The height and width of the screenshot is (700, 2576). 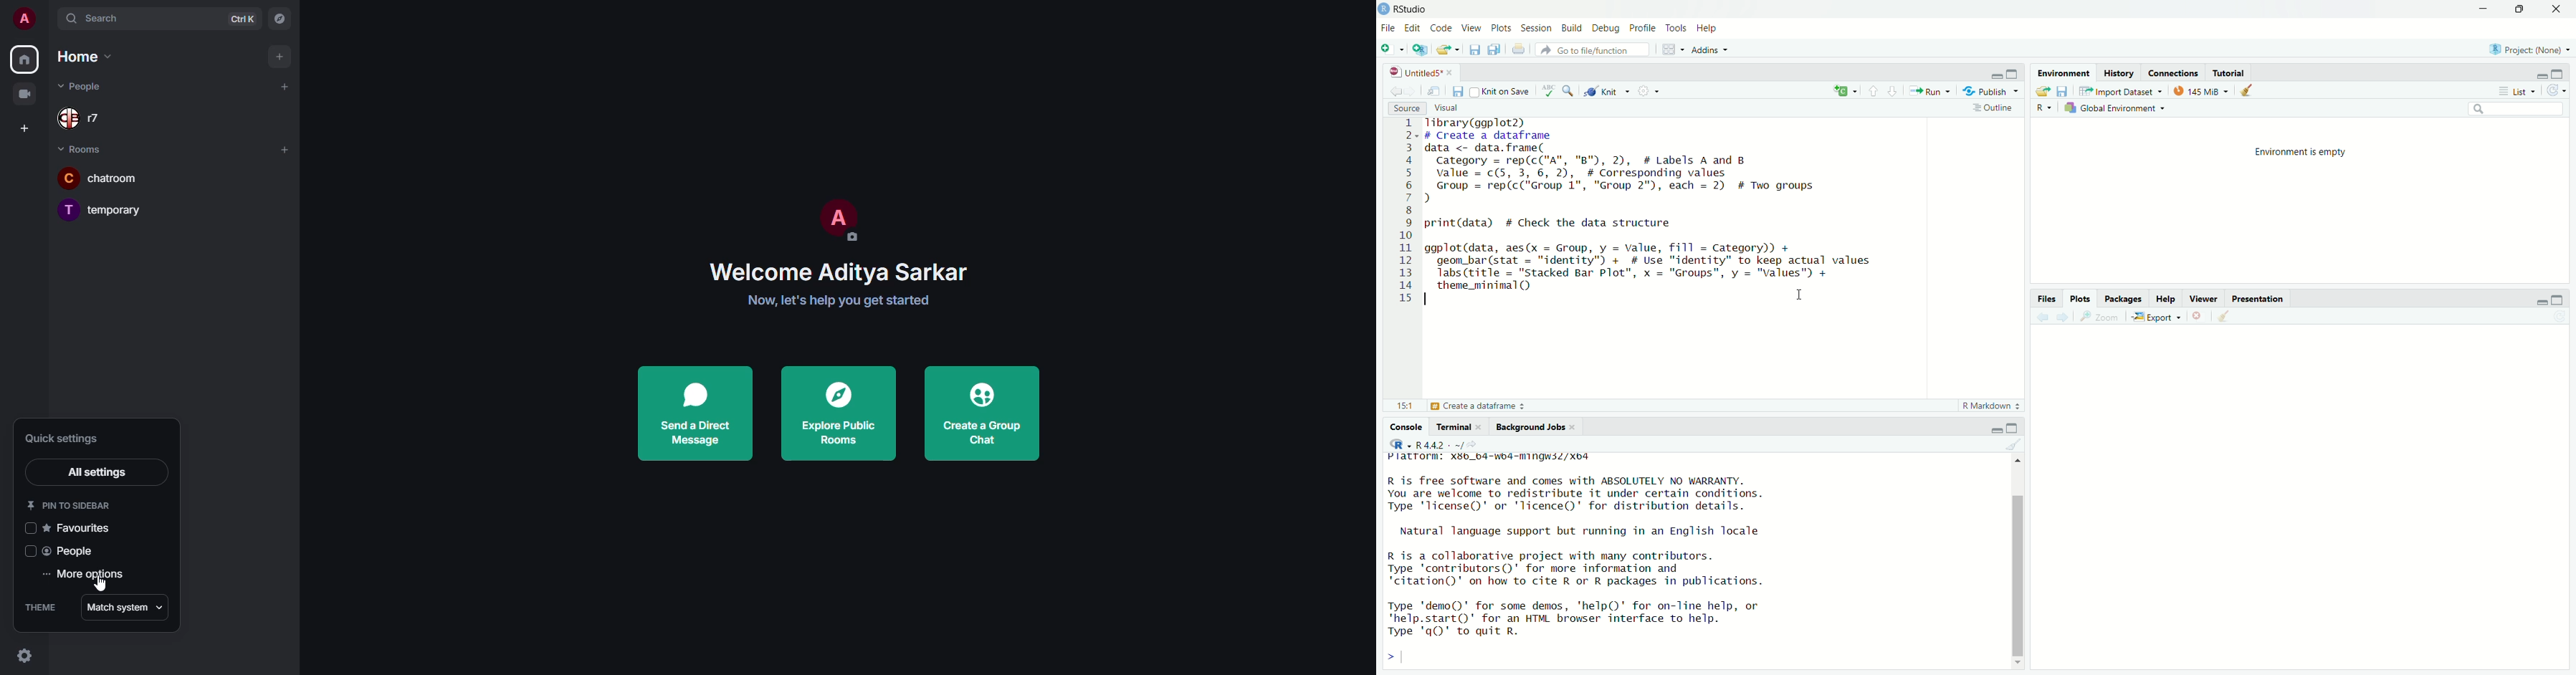 What do you see at coordinates (2159, 316) in the screenshot?
I see `Export` at bounding box center [2159, 316].